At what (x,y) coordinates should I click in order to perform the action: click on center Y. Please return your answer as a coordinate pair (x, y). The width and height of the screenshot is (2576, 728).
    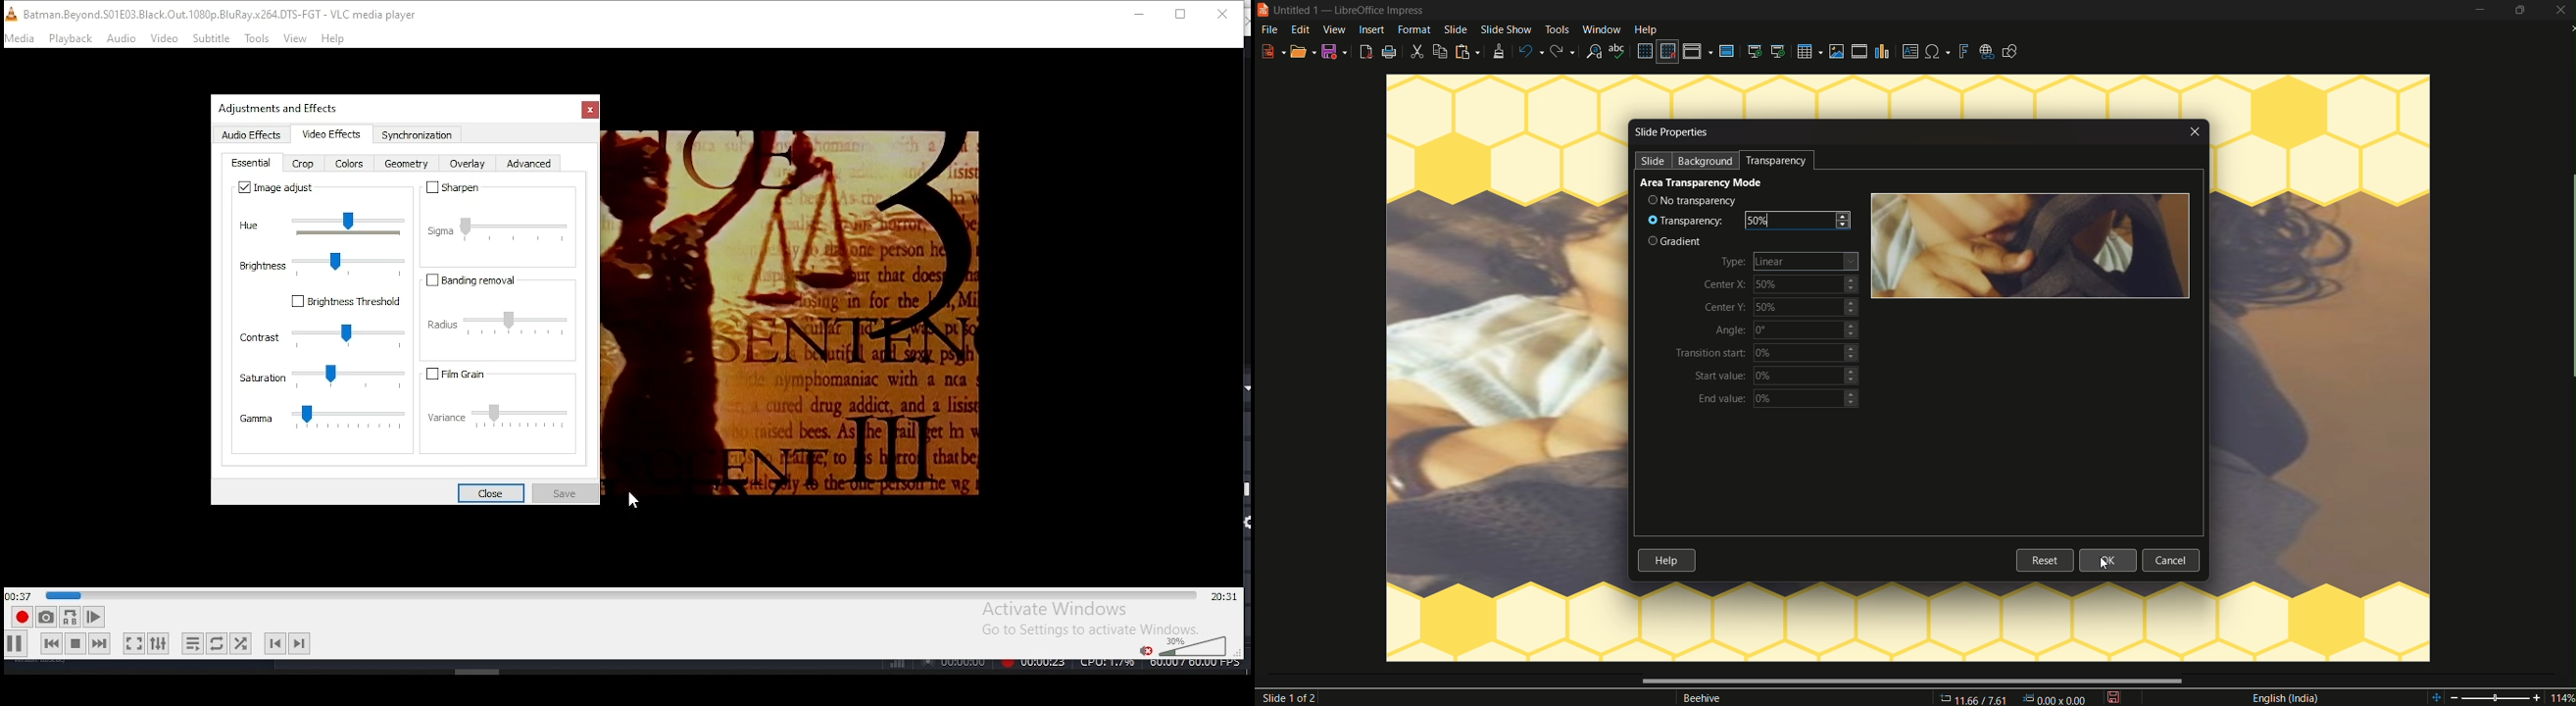
    Looking at the image, I should click on (1727, 306).